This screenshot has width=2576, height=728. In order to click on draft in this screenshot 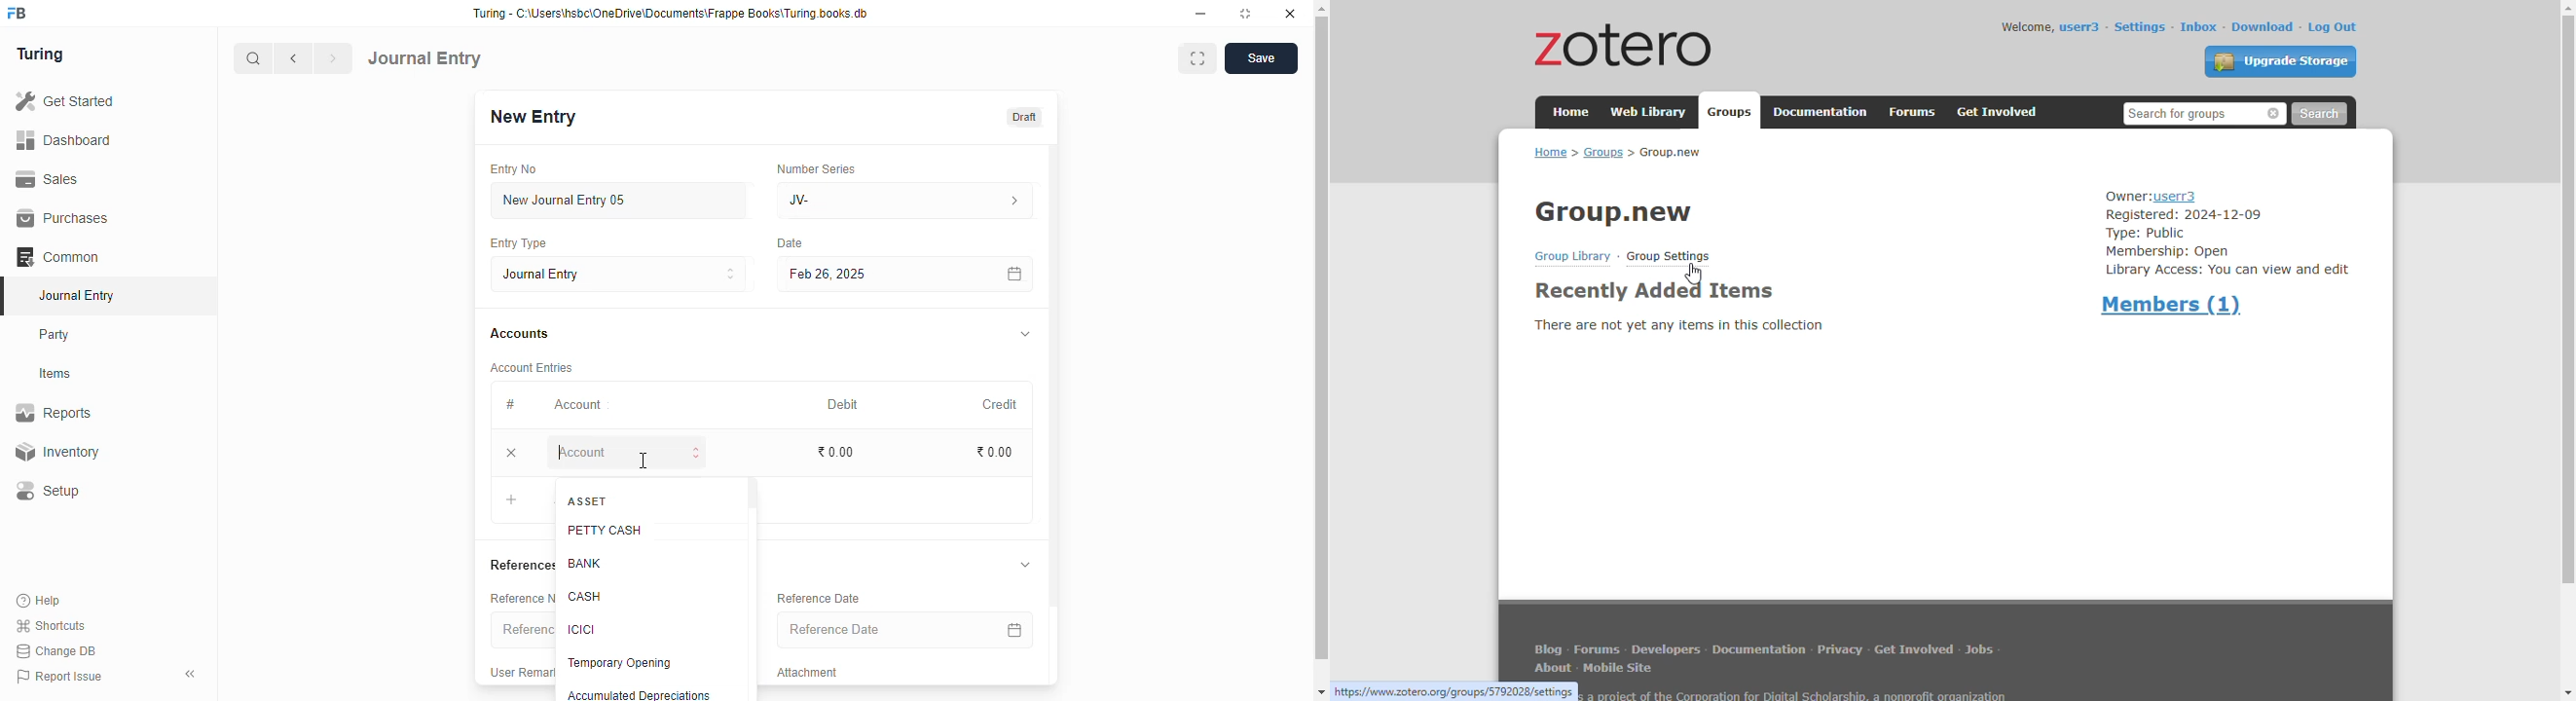, I will do `click(1022, 117)`.